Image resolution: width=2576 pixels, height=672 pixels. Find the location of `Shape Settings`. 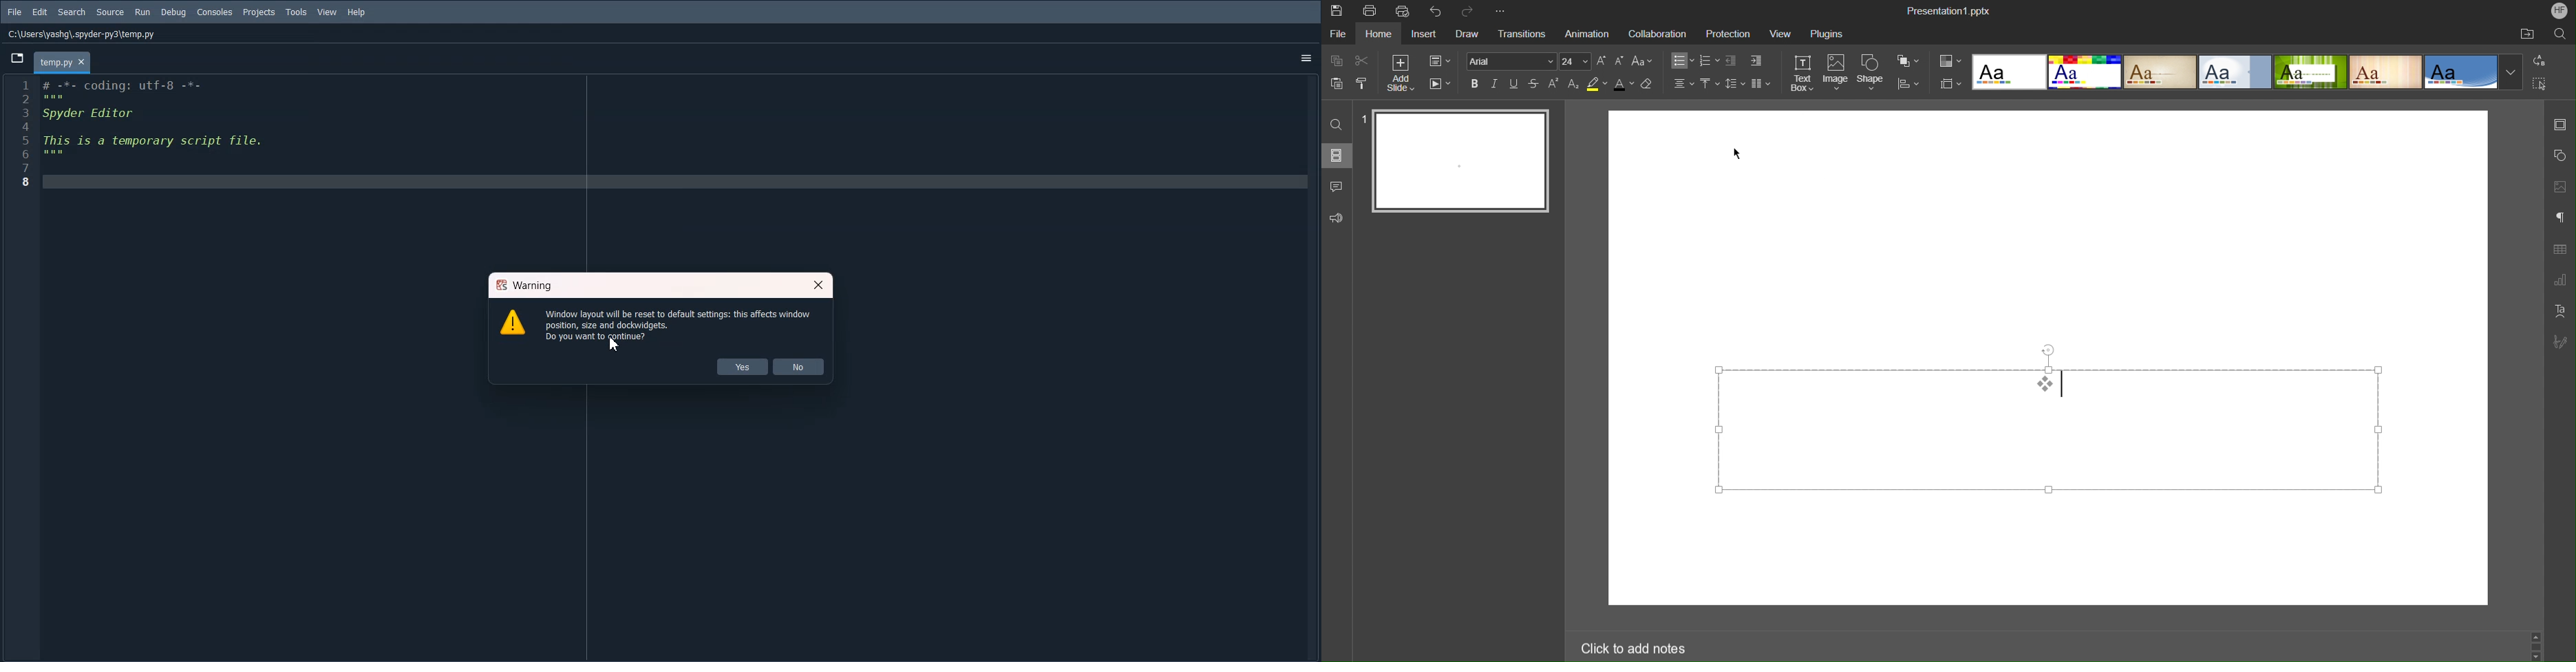

Shape Settings is located at coordinates (2560, 156).